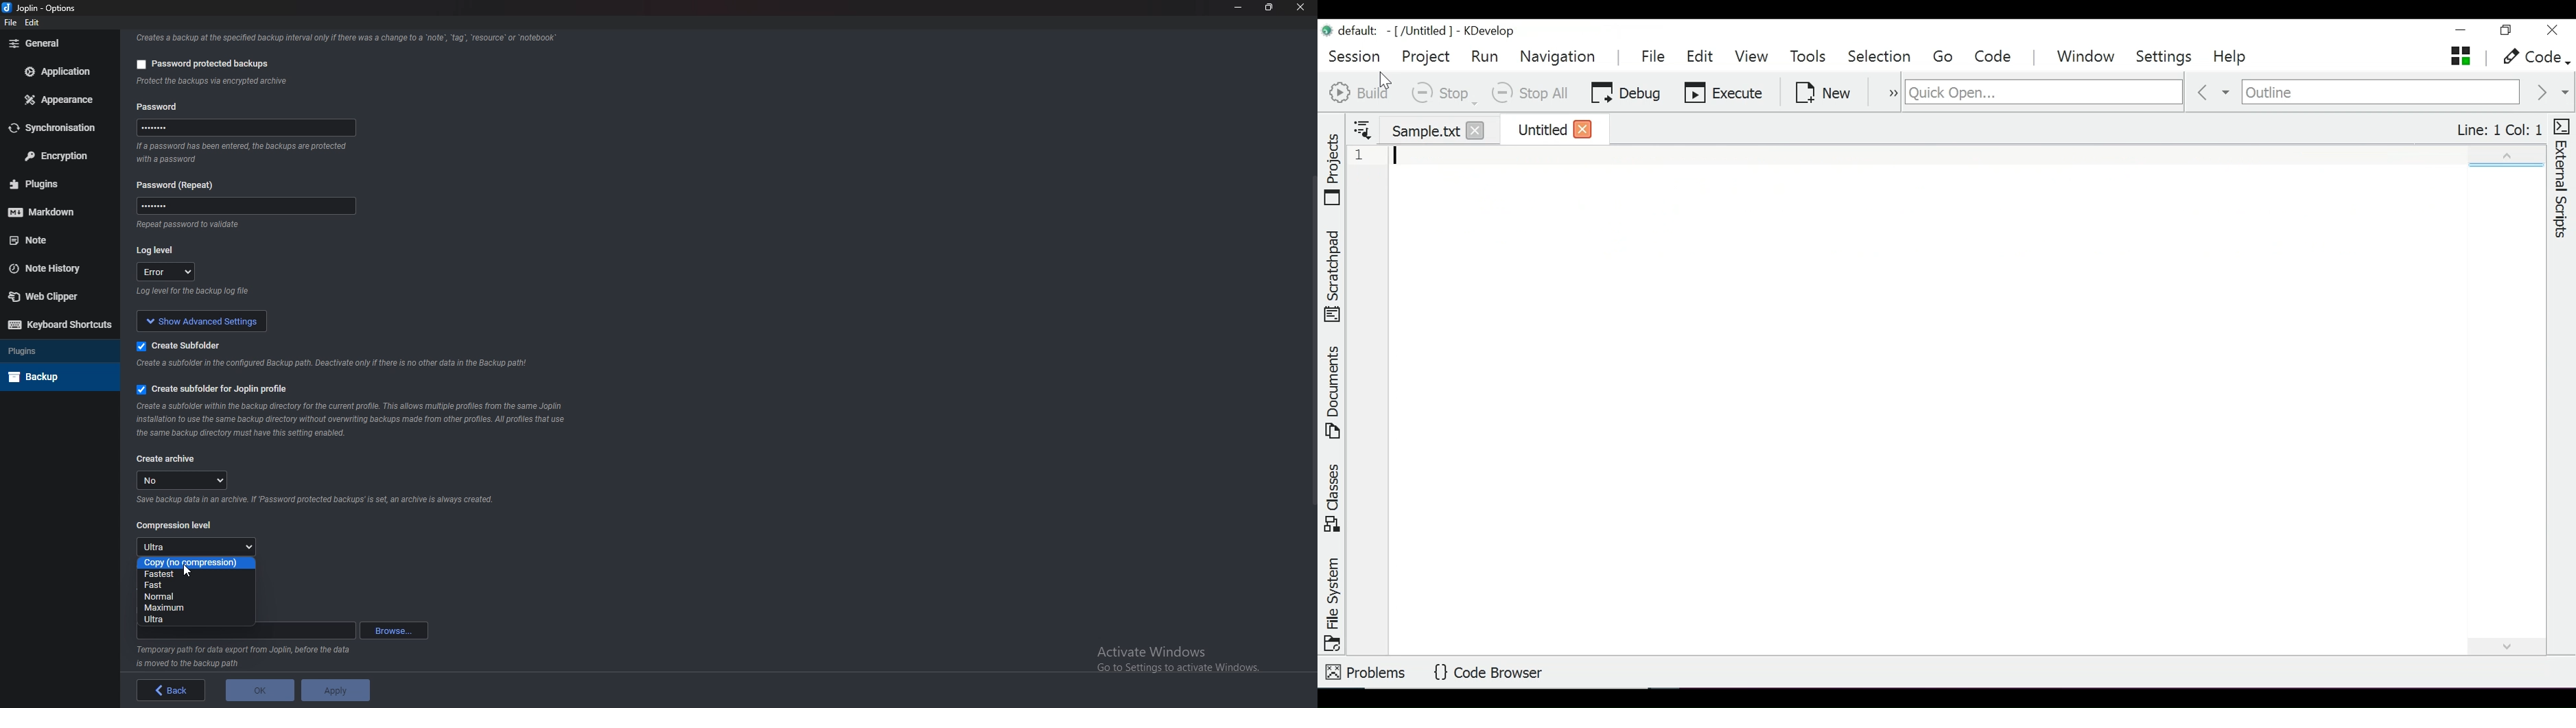 This screenshot has height=728, width=2576. What do you see at coordinates (161, 249) in the screenshot?
I see `log level` at bounding box center [161, 249].